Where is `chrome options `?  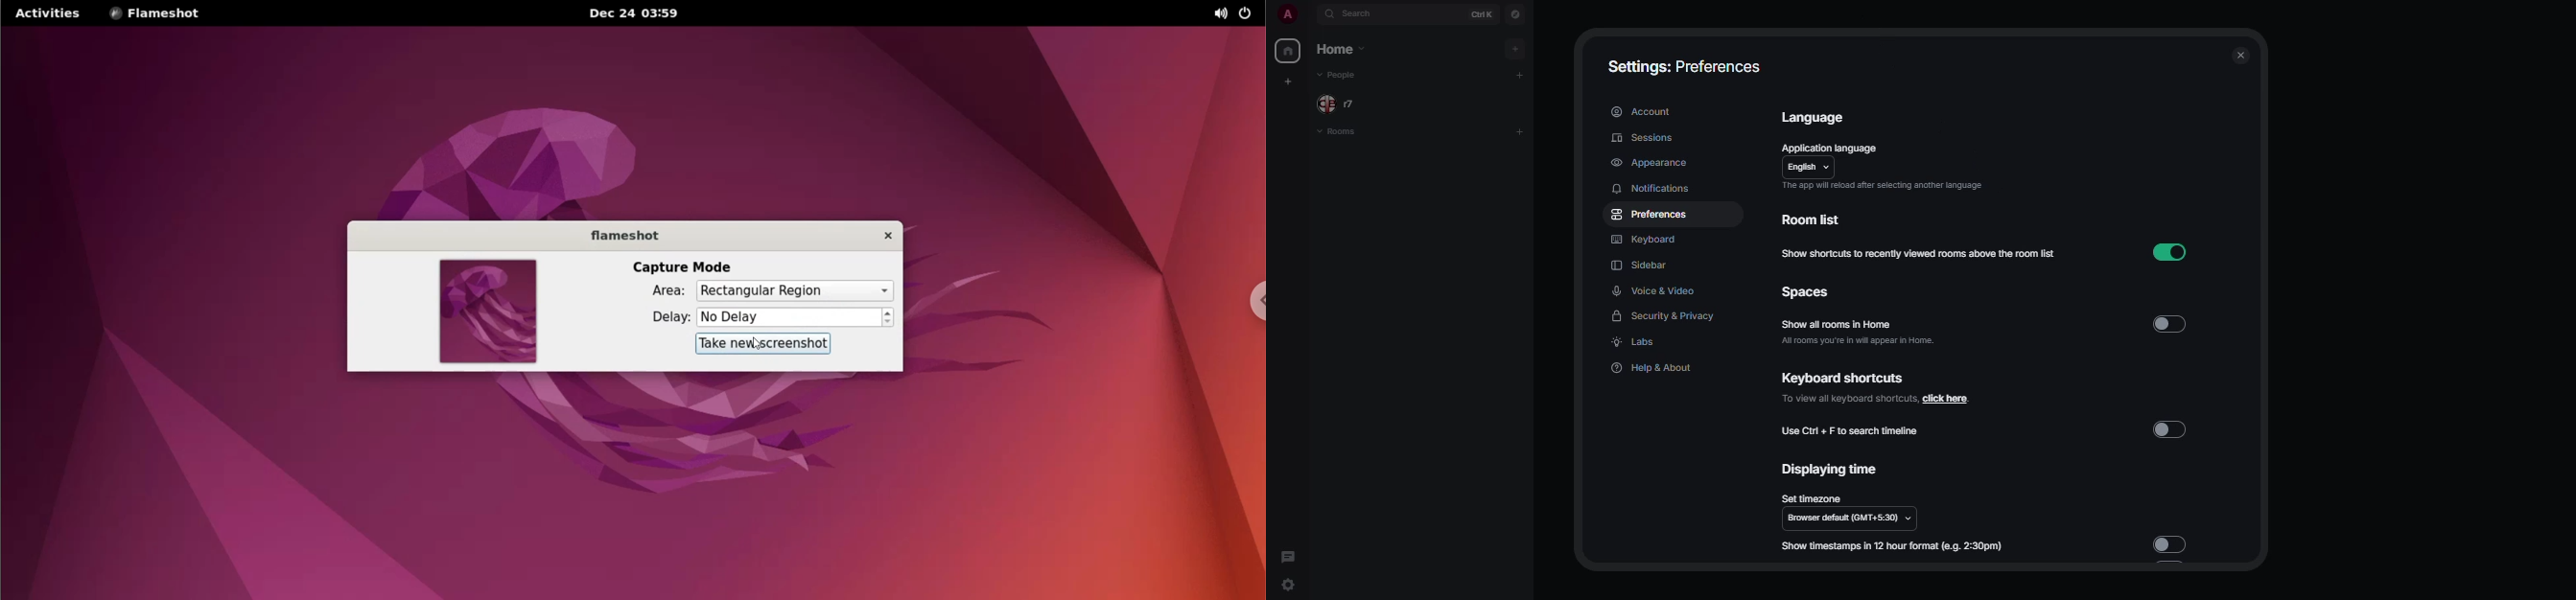 chrome options  is located at coordinates (1254, 303).